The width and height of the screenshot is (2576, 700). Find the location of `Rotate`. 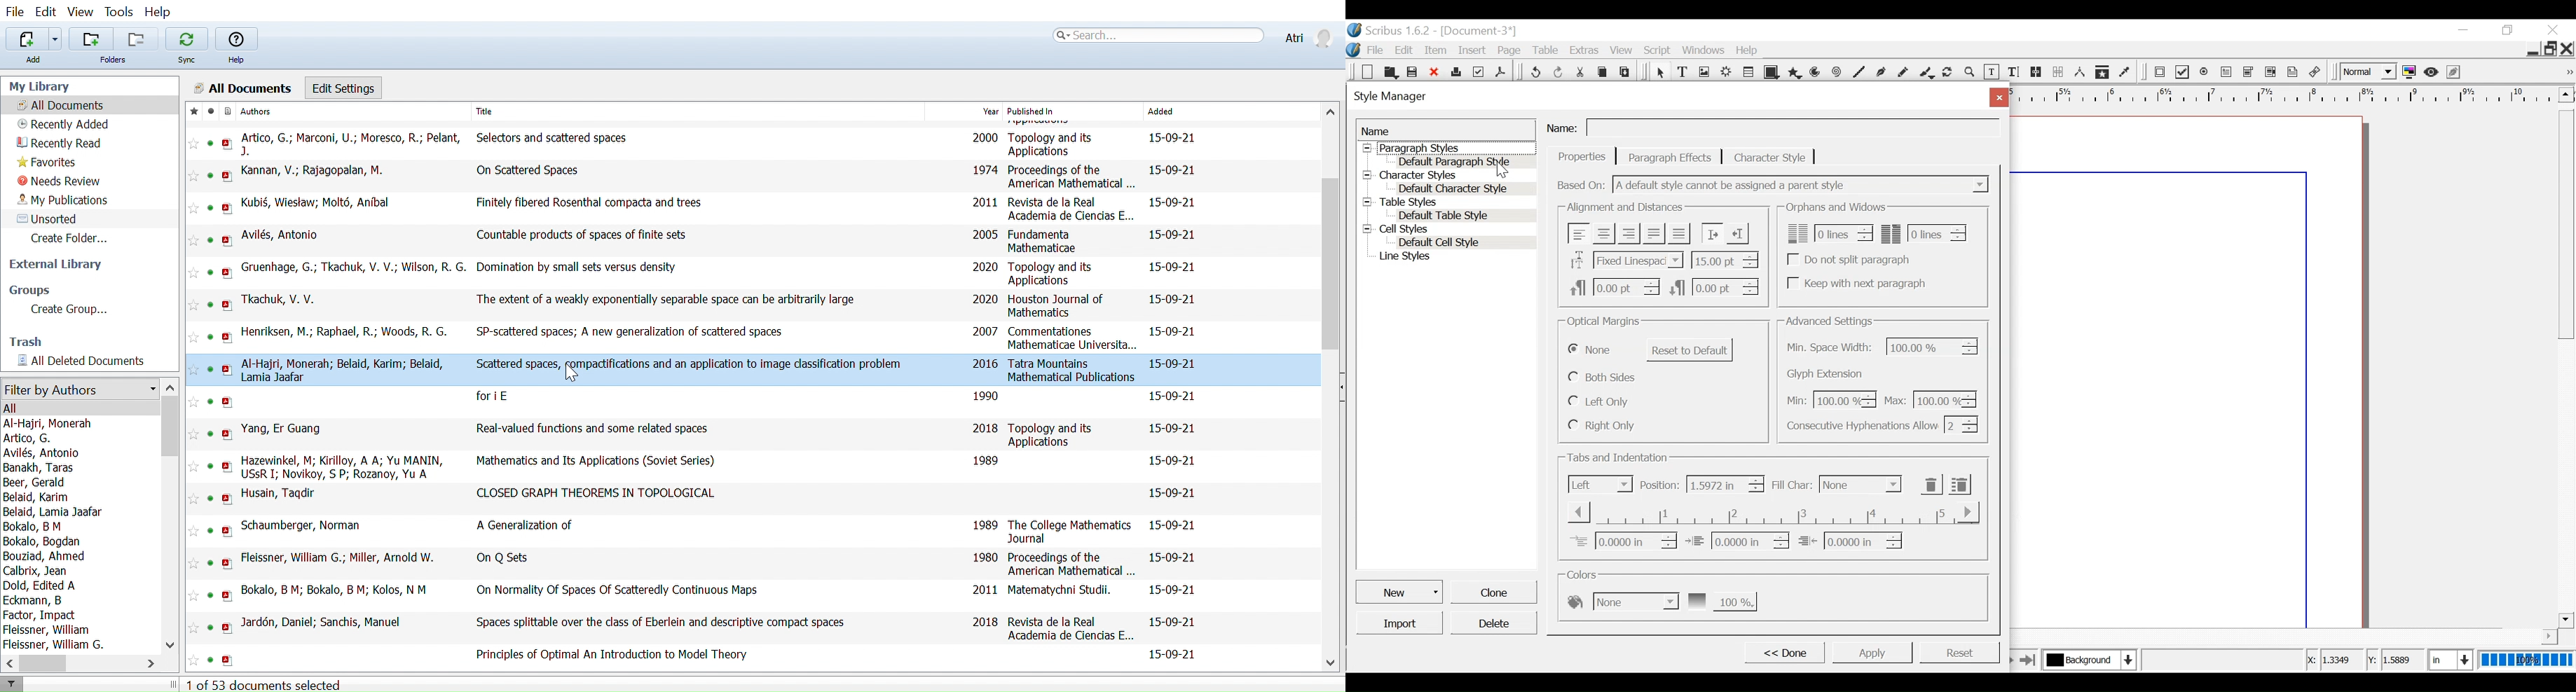

Rotate is located at coordinates (1948, 73).